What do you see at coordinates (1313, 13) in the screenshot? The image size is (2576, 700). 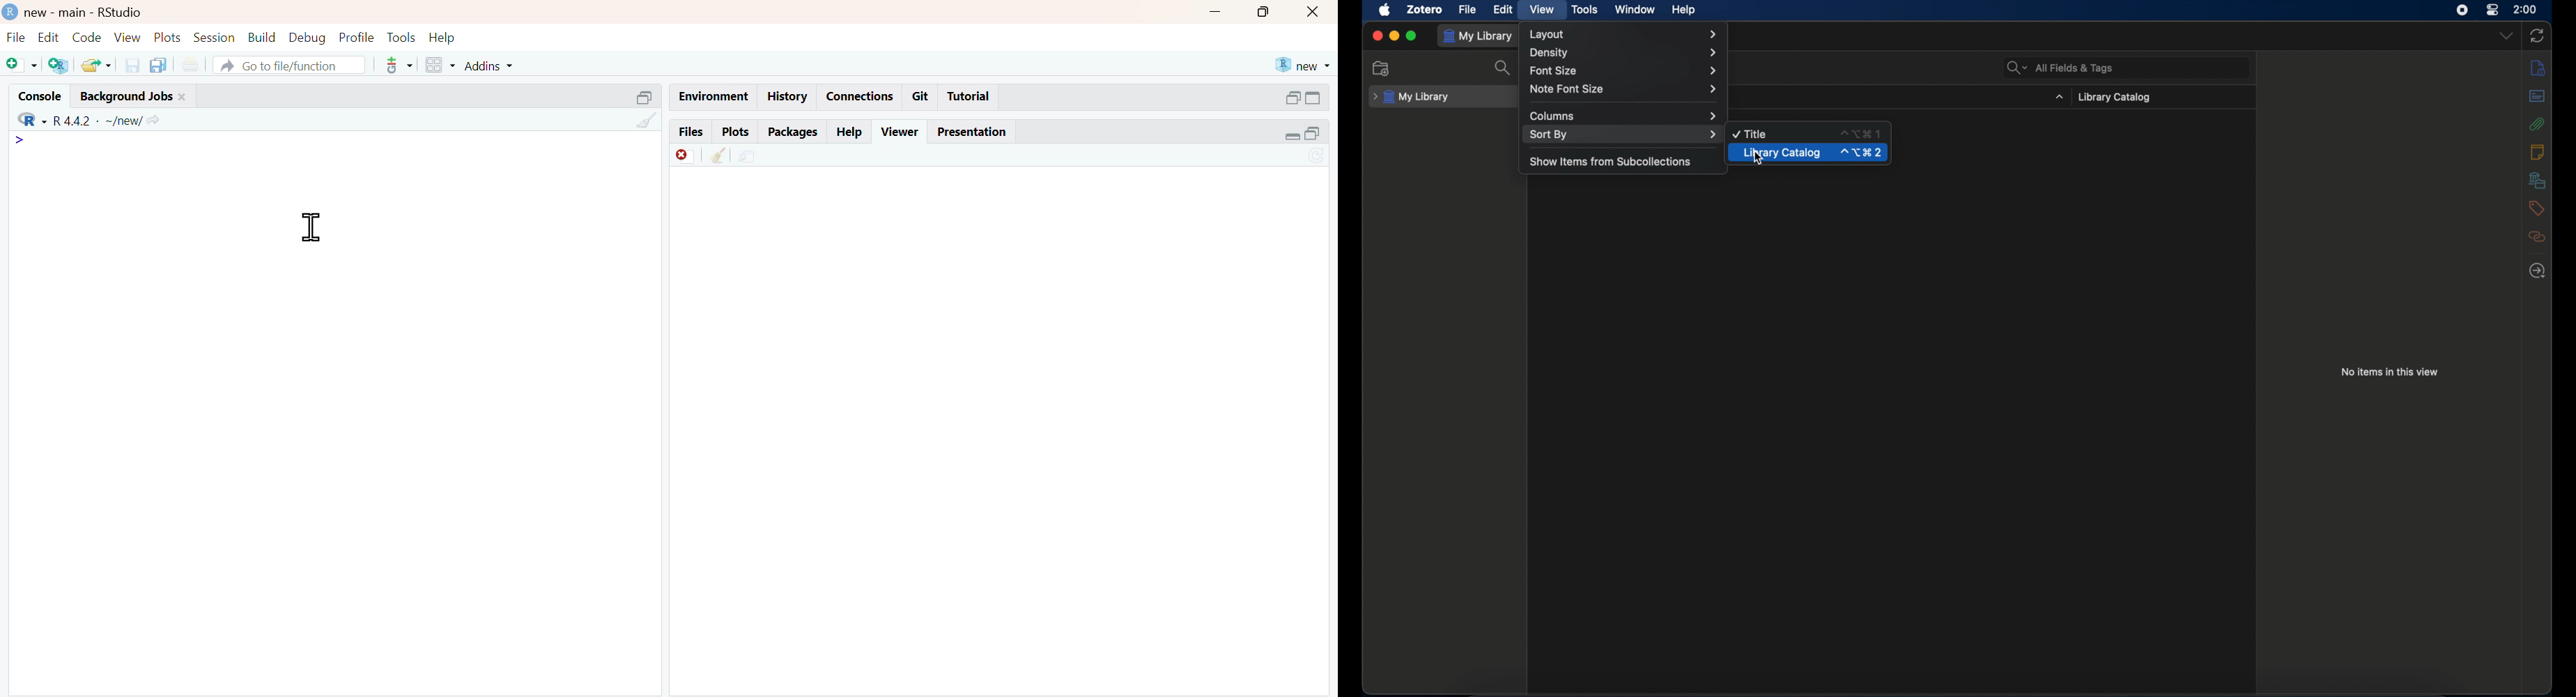 I see `close` at bounding box center [1313, 13].